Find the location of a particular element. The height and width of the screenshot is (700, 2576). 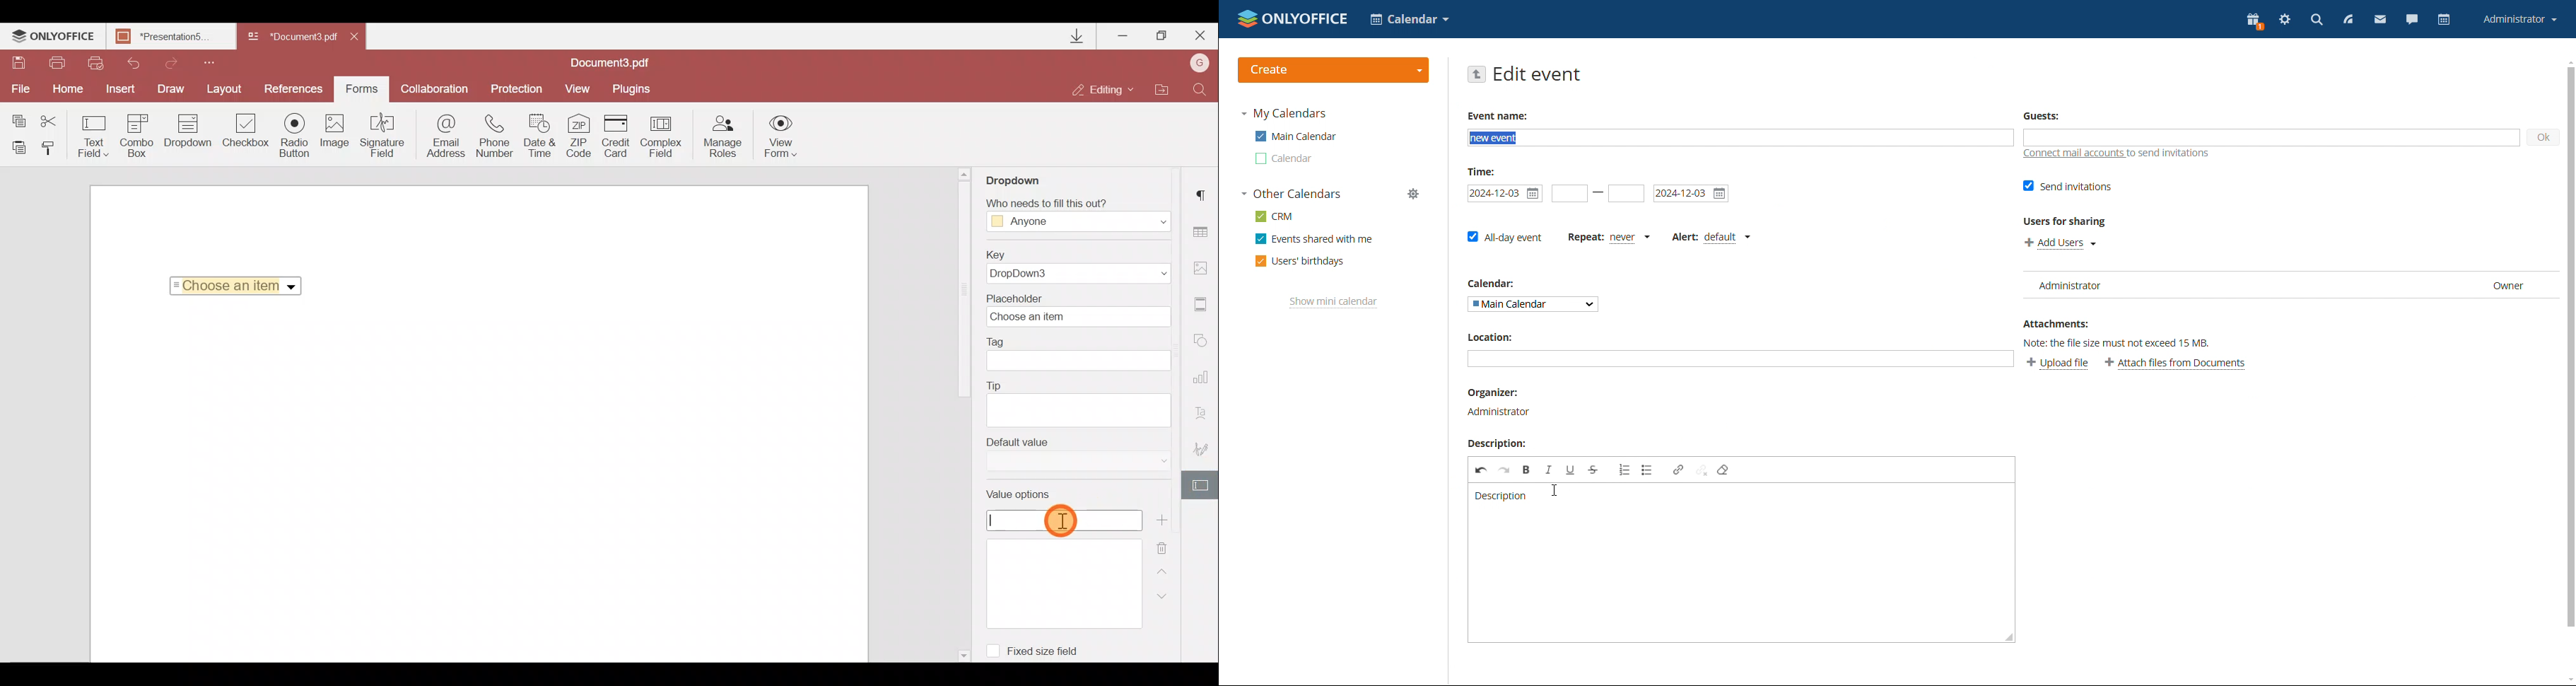

Document name is located at coordinates (617, 62).